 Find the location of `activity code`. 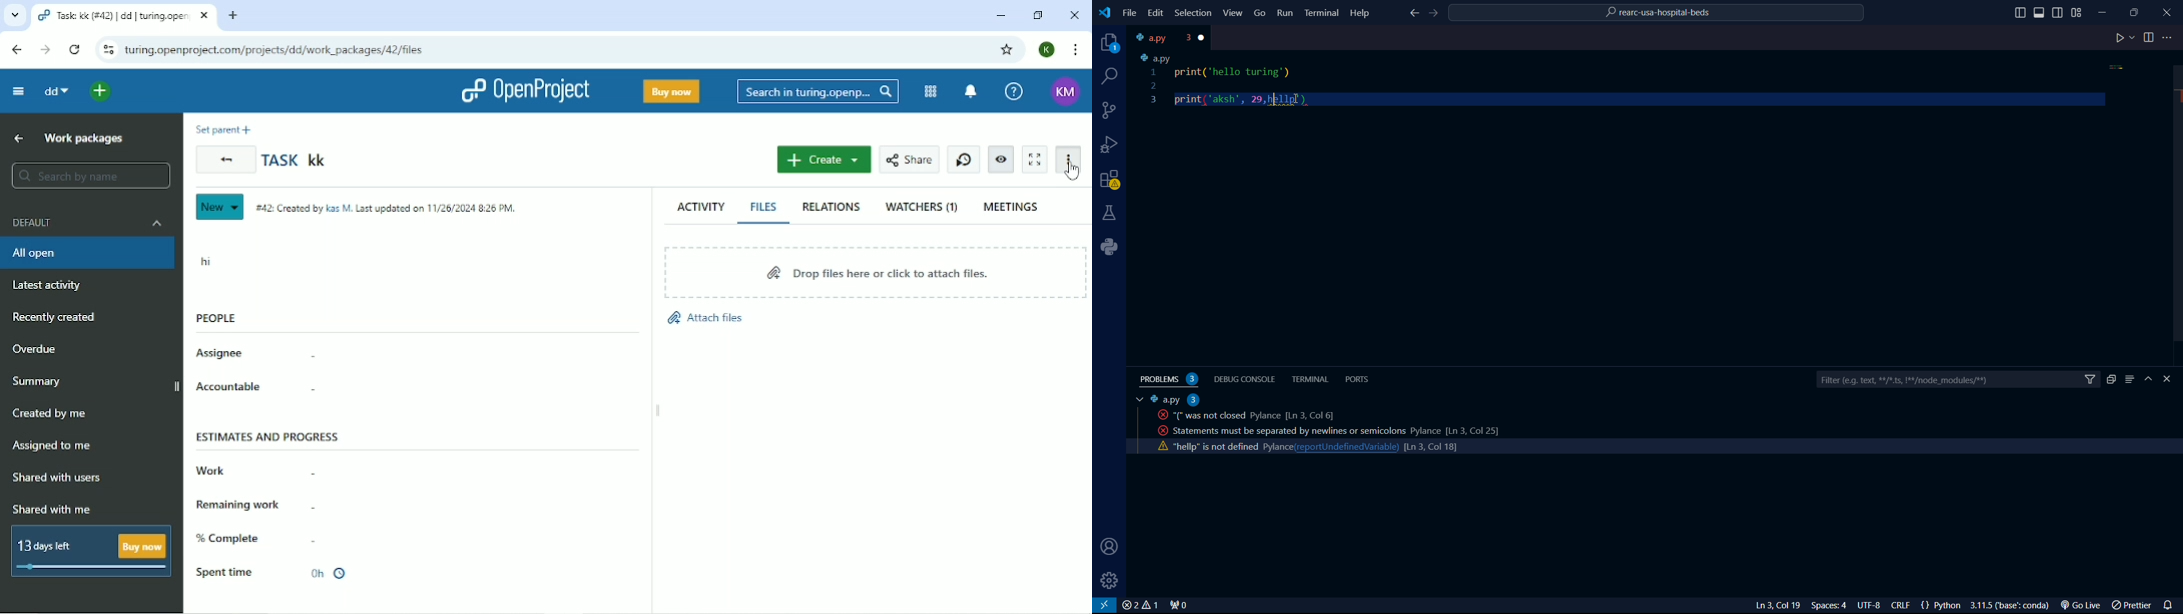

activity code is located at coordinates (1321, 430).